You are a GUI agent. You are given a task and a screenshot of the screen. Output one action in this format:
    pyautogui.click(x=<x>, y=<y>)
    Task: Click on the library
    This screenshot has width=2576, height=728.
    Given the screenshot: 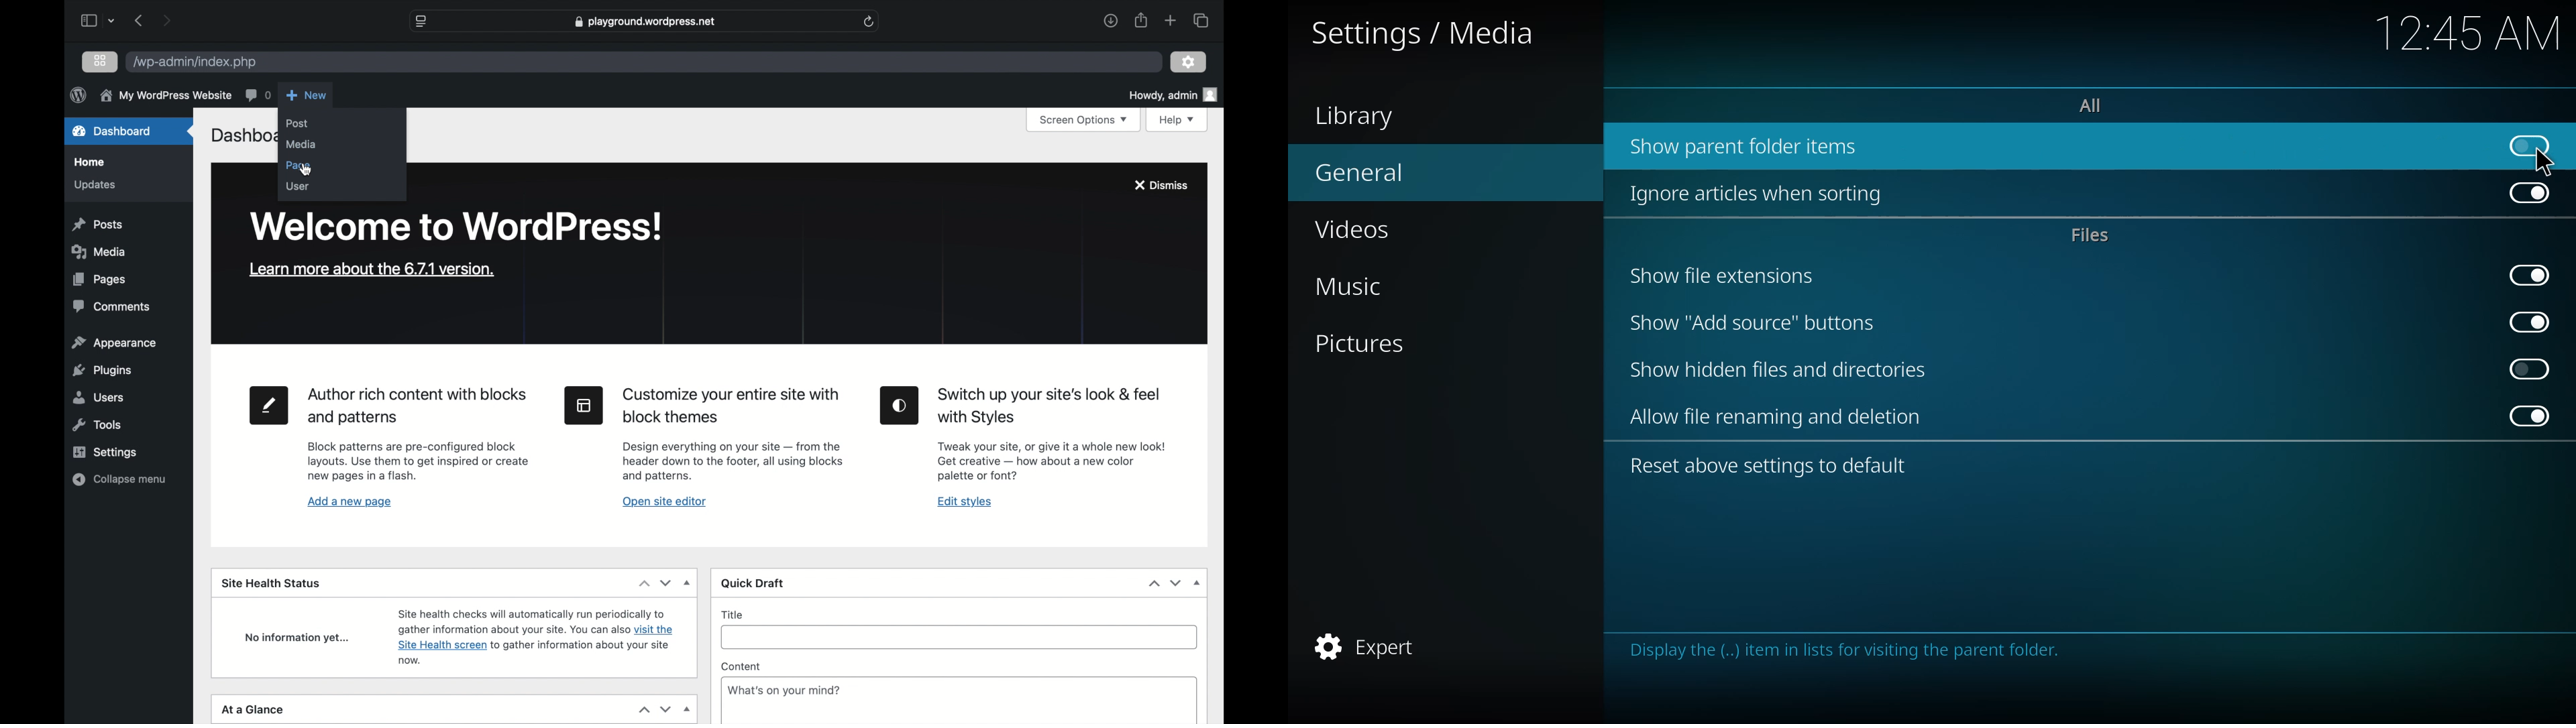 What is the action you would take?
    pyautogui.click(x=1356, y=115)
    